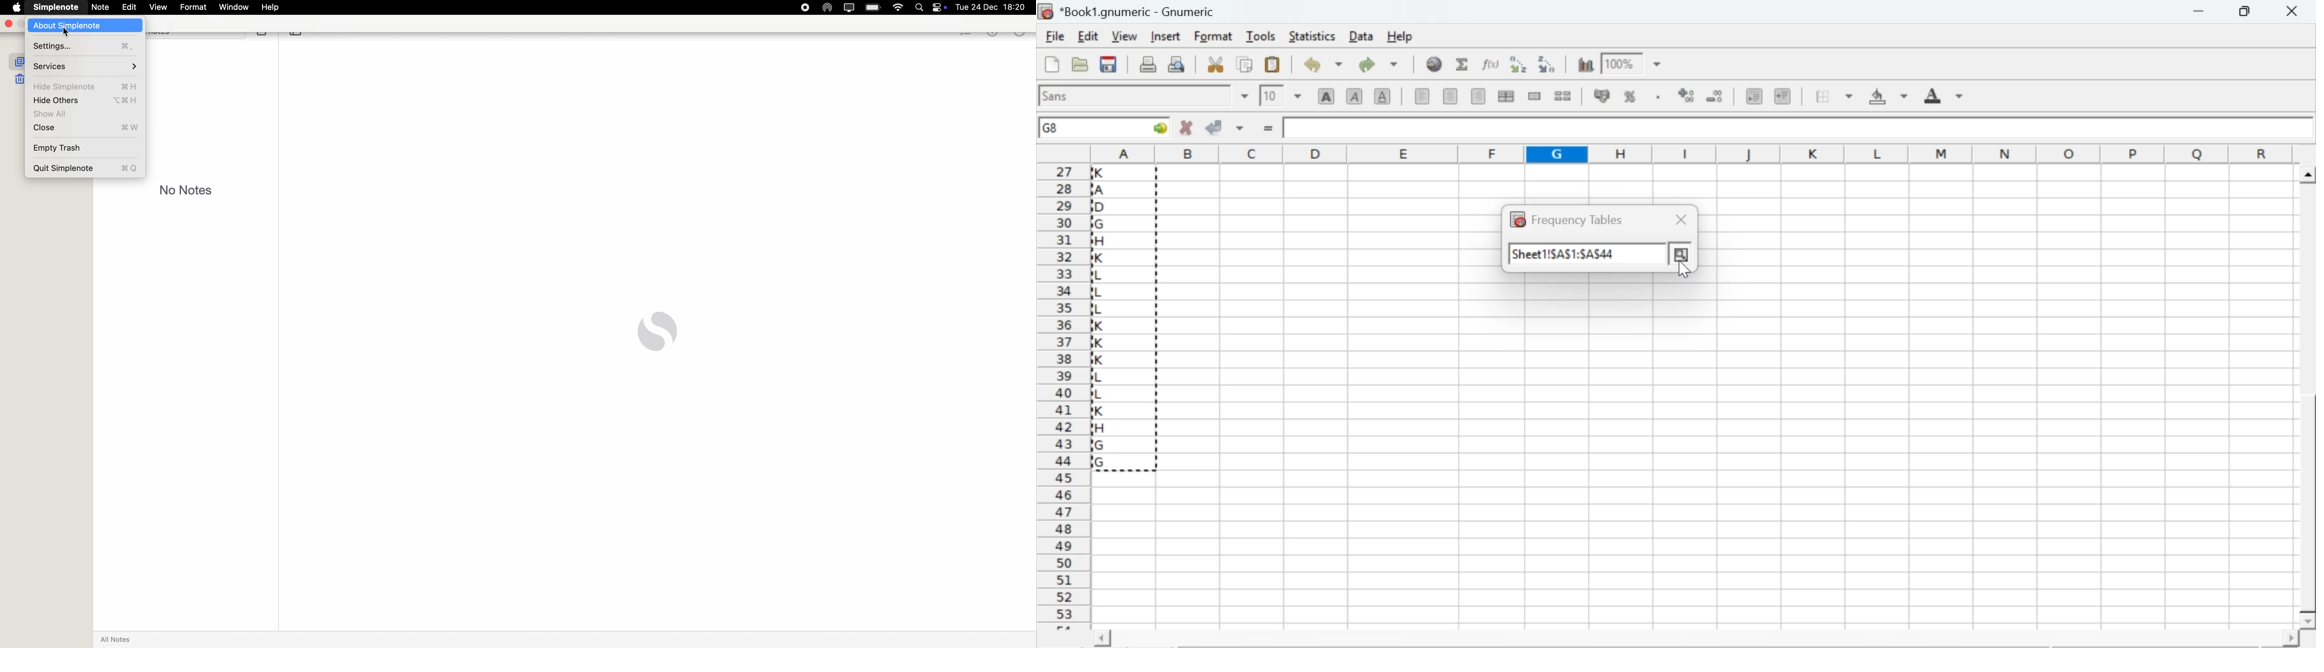 This screenshot has width=2324, height=672. What do you see at coordinates (1246, 64) in the screenshot?
I see `copy` at bounding box center [1246, 64].